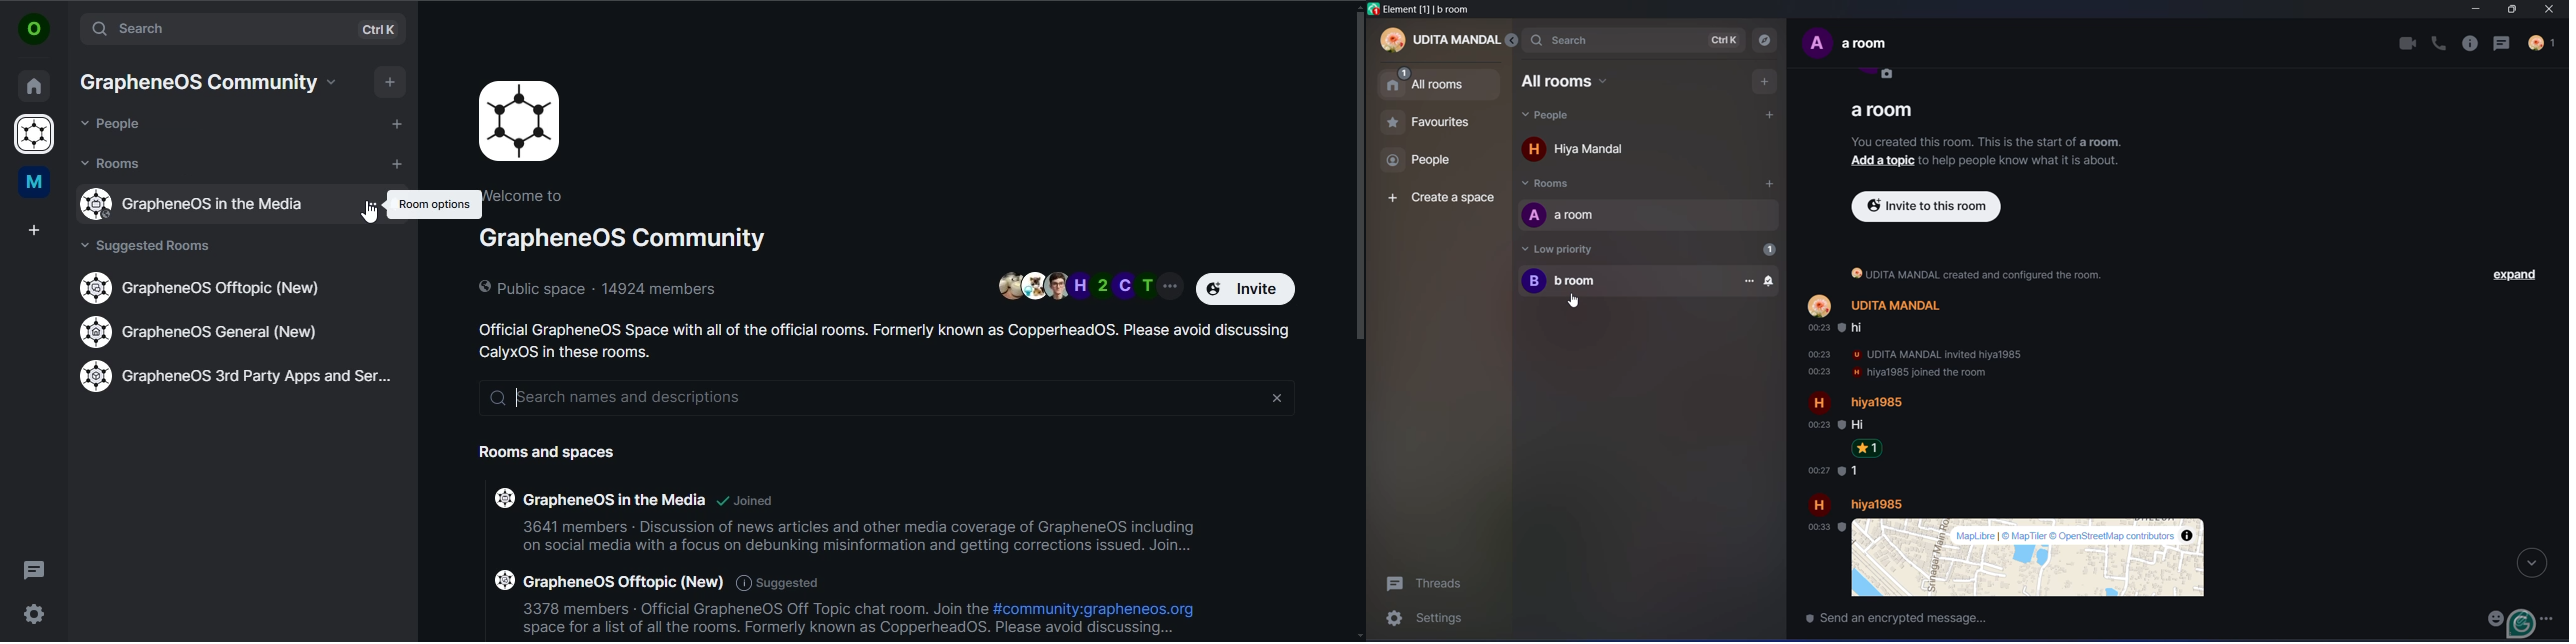 This screenshot has height=644, width=2576. What do you see at coordinates (37, 136) in the screenshot?
I see `grapheneOS` at bounding box center [37, 136].